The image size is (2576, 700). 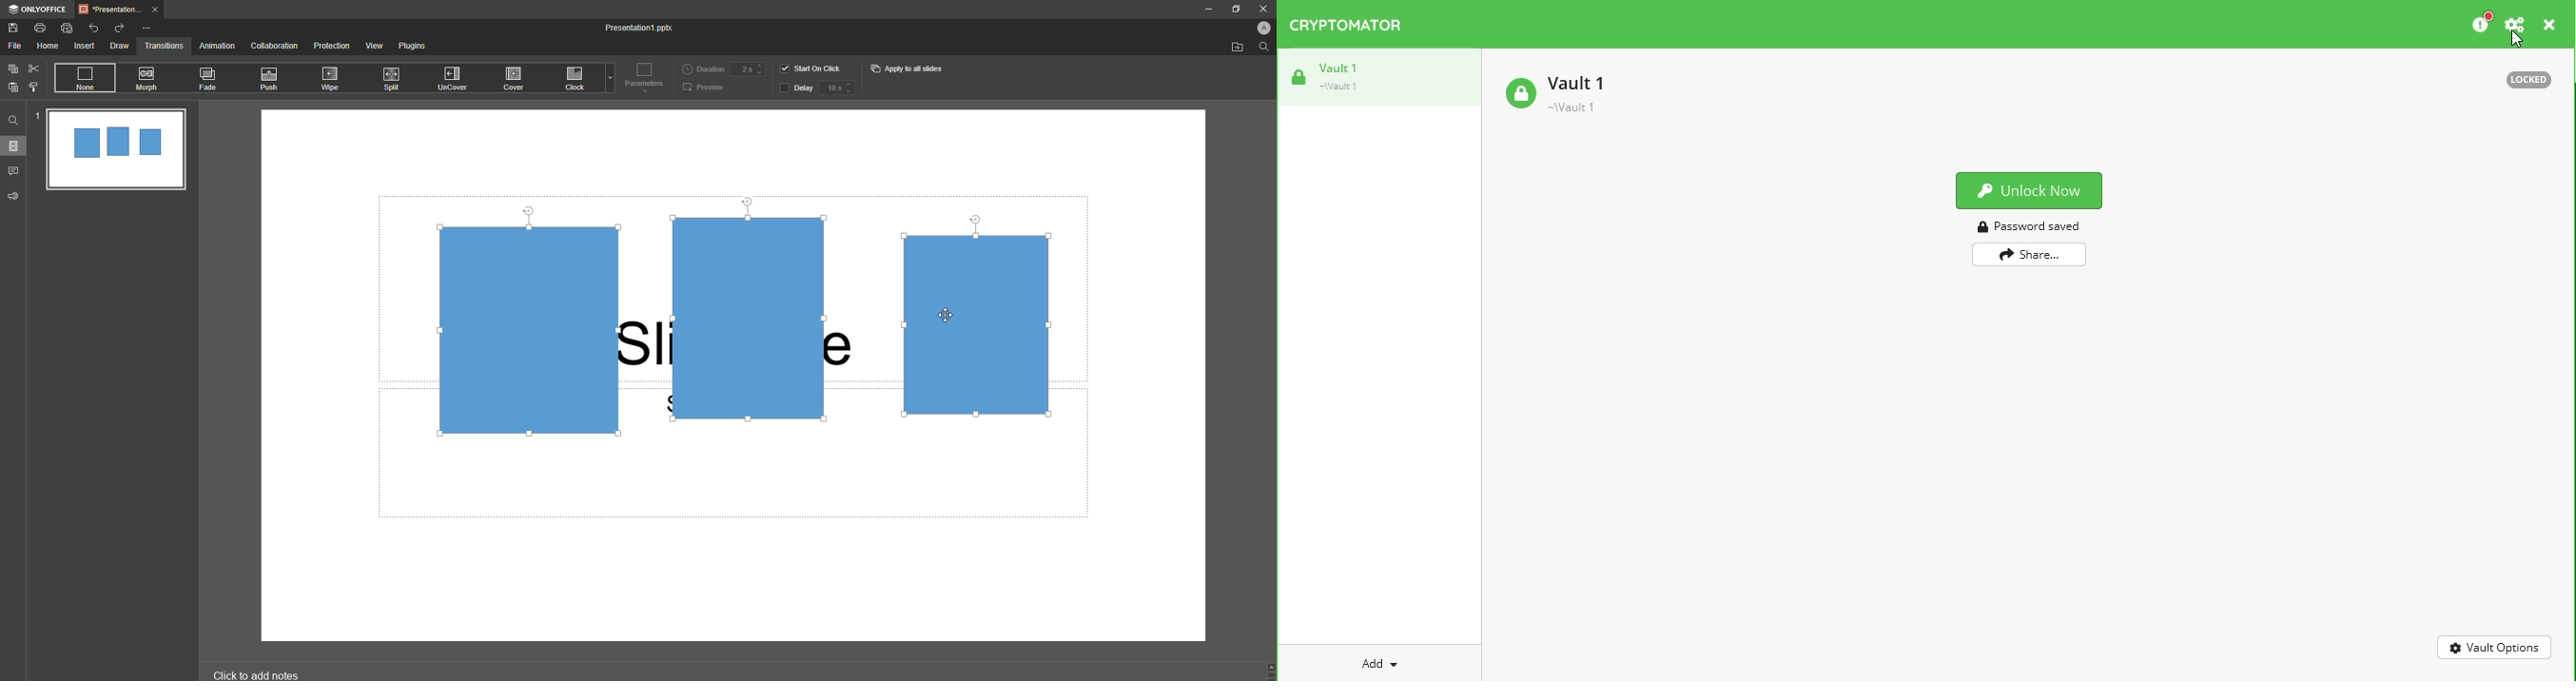 I want to click on Cover, so click(x=515, y=78).